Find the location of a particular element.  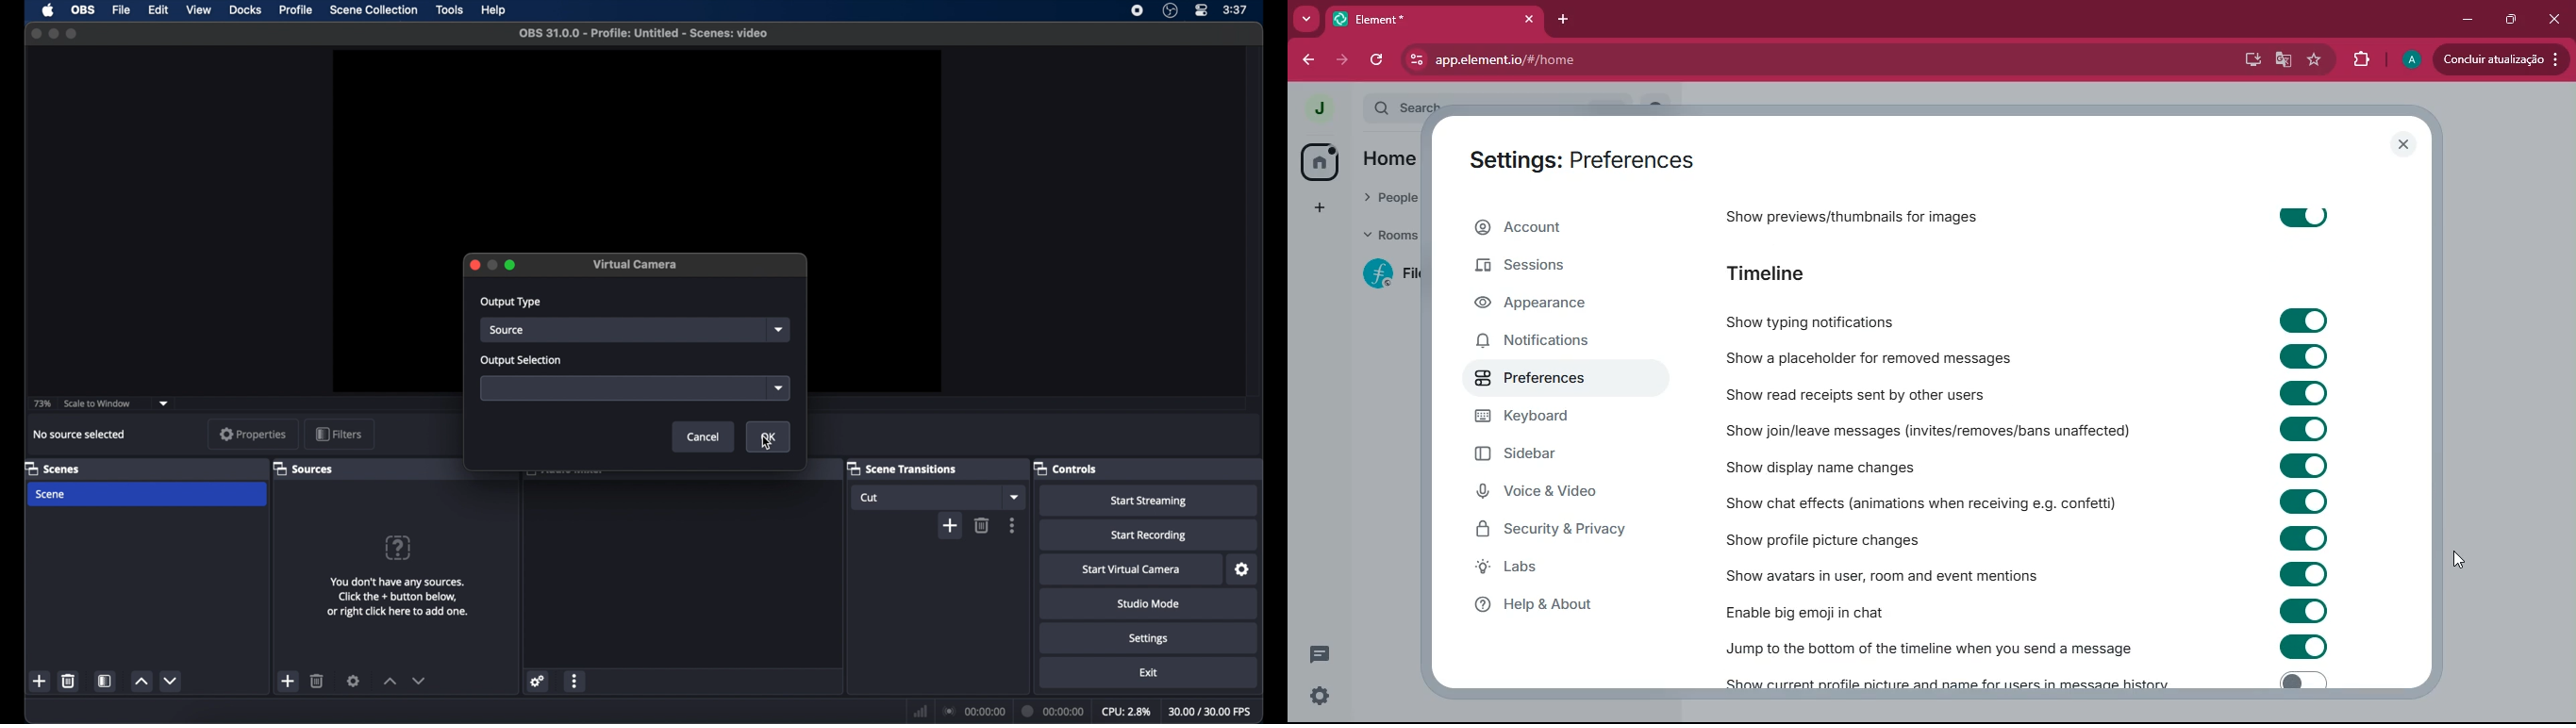

cursor is located at coordinates (2462, 561).